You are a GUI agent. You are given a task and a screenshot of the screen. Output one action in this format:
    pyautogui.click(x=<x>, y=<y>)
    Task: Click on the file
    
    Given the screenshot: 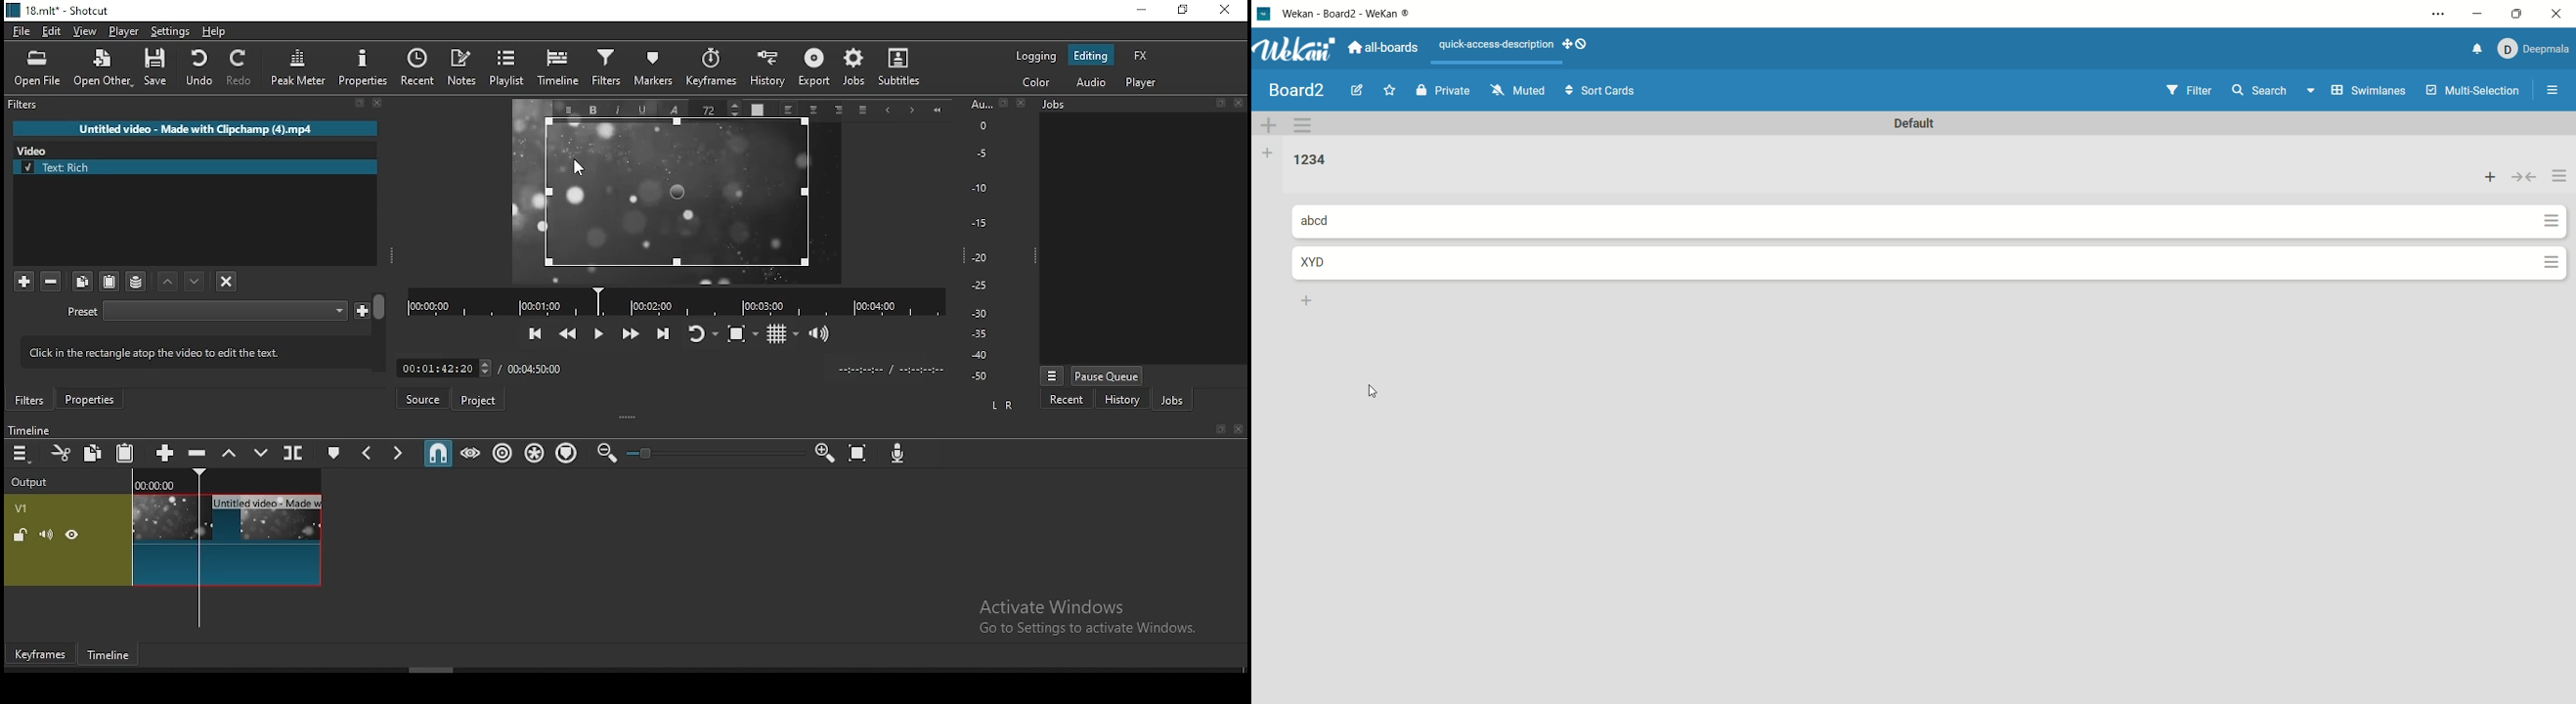 What is the action you would take?
    pyautogui.click(x=22, y=32)
    